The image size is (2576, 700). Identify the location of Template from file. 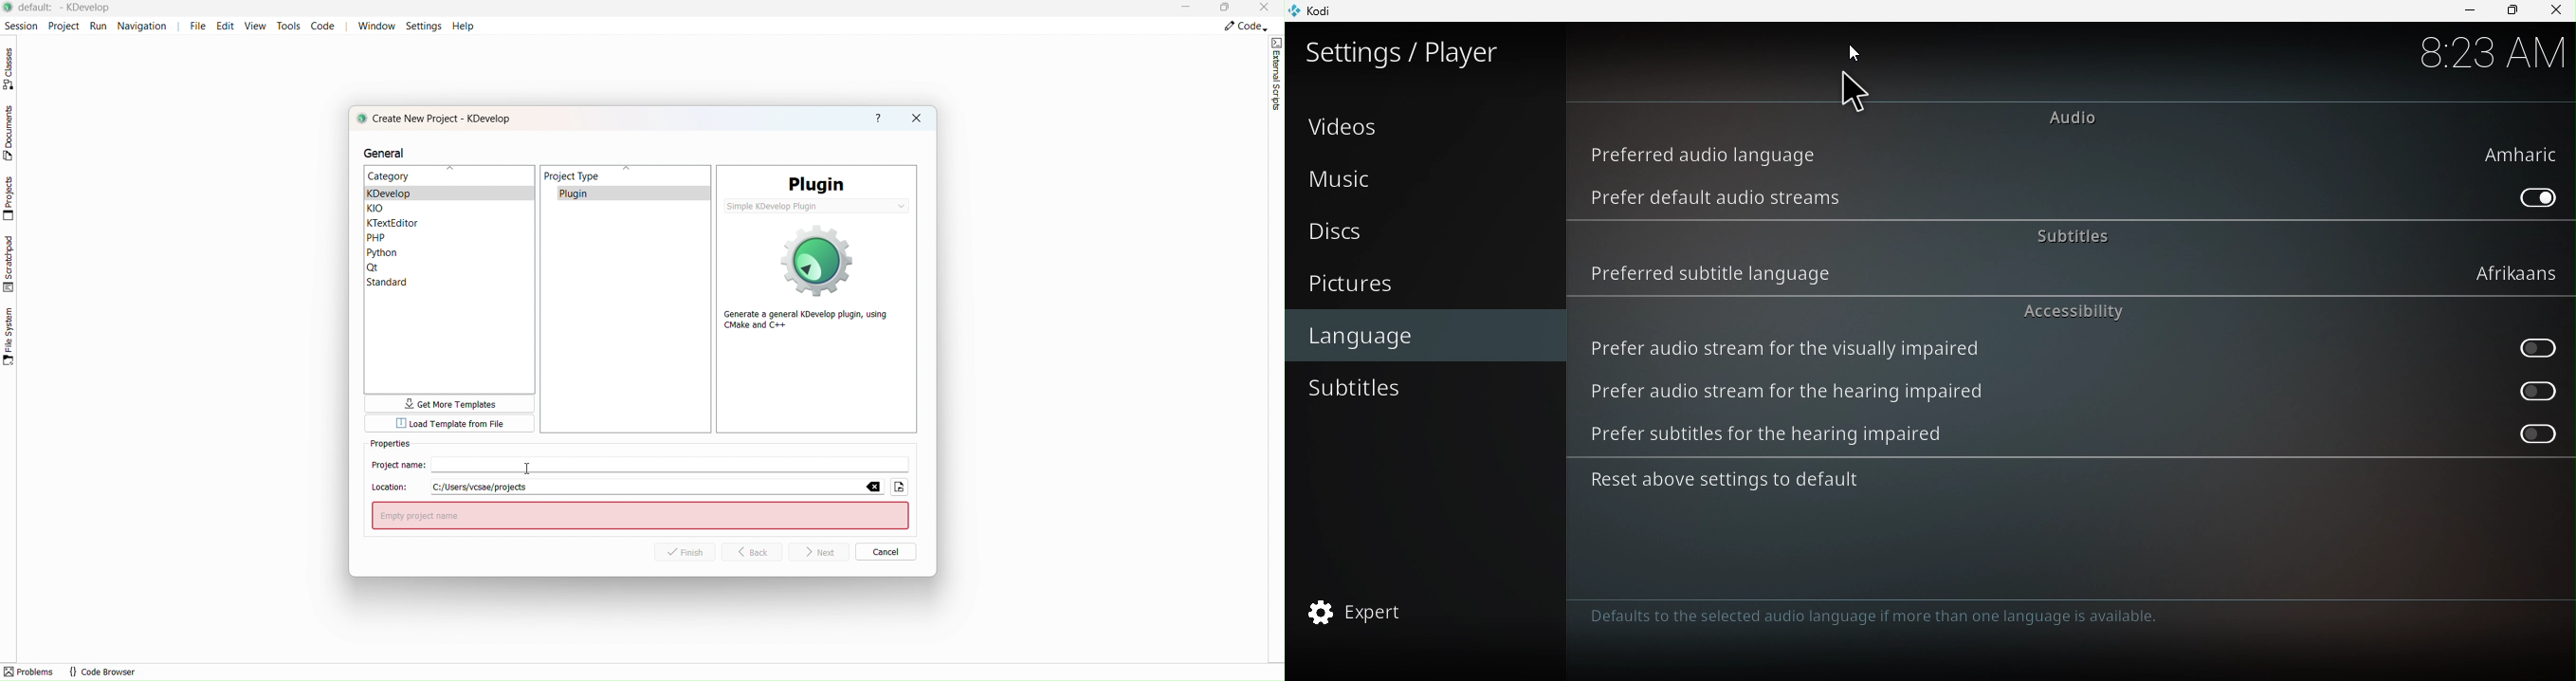
(450, 424).